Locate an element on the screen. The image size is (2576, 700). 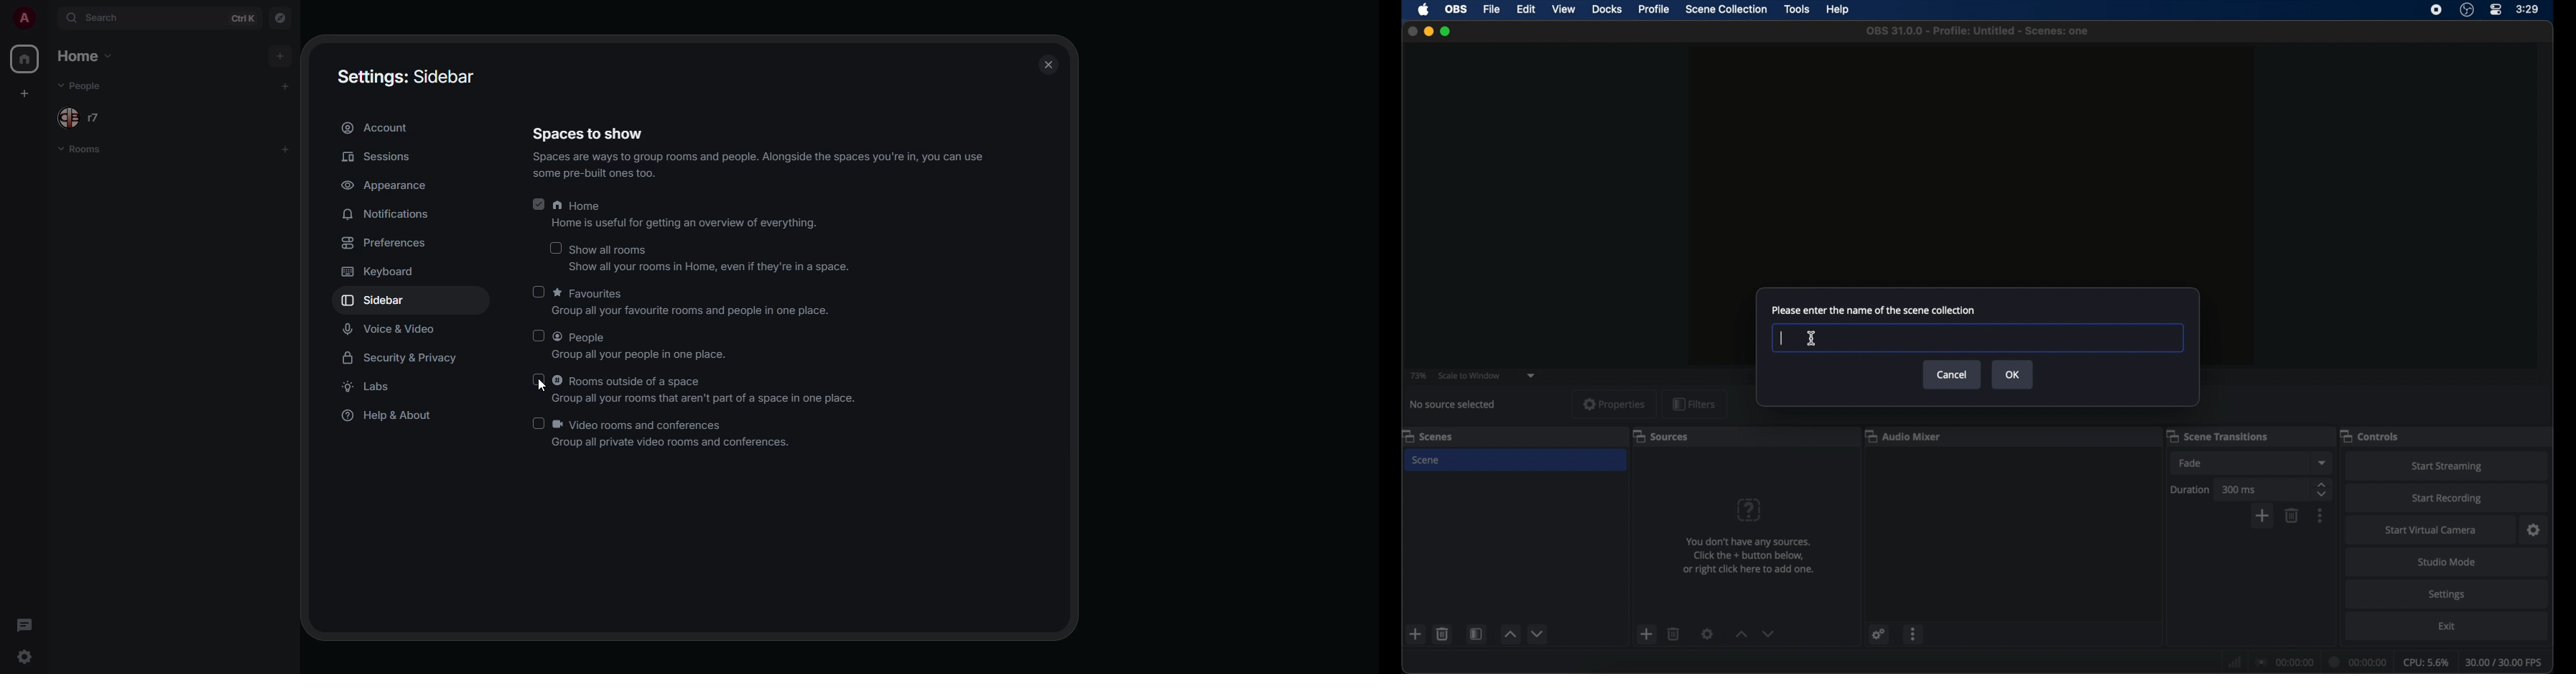
obs is located at coordinates (1456, 9).